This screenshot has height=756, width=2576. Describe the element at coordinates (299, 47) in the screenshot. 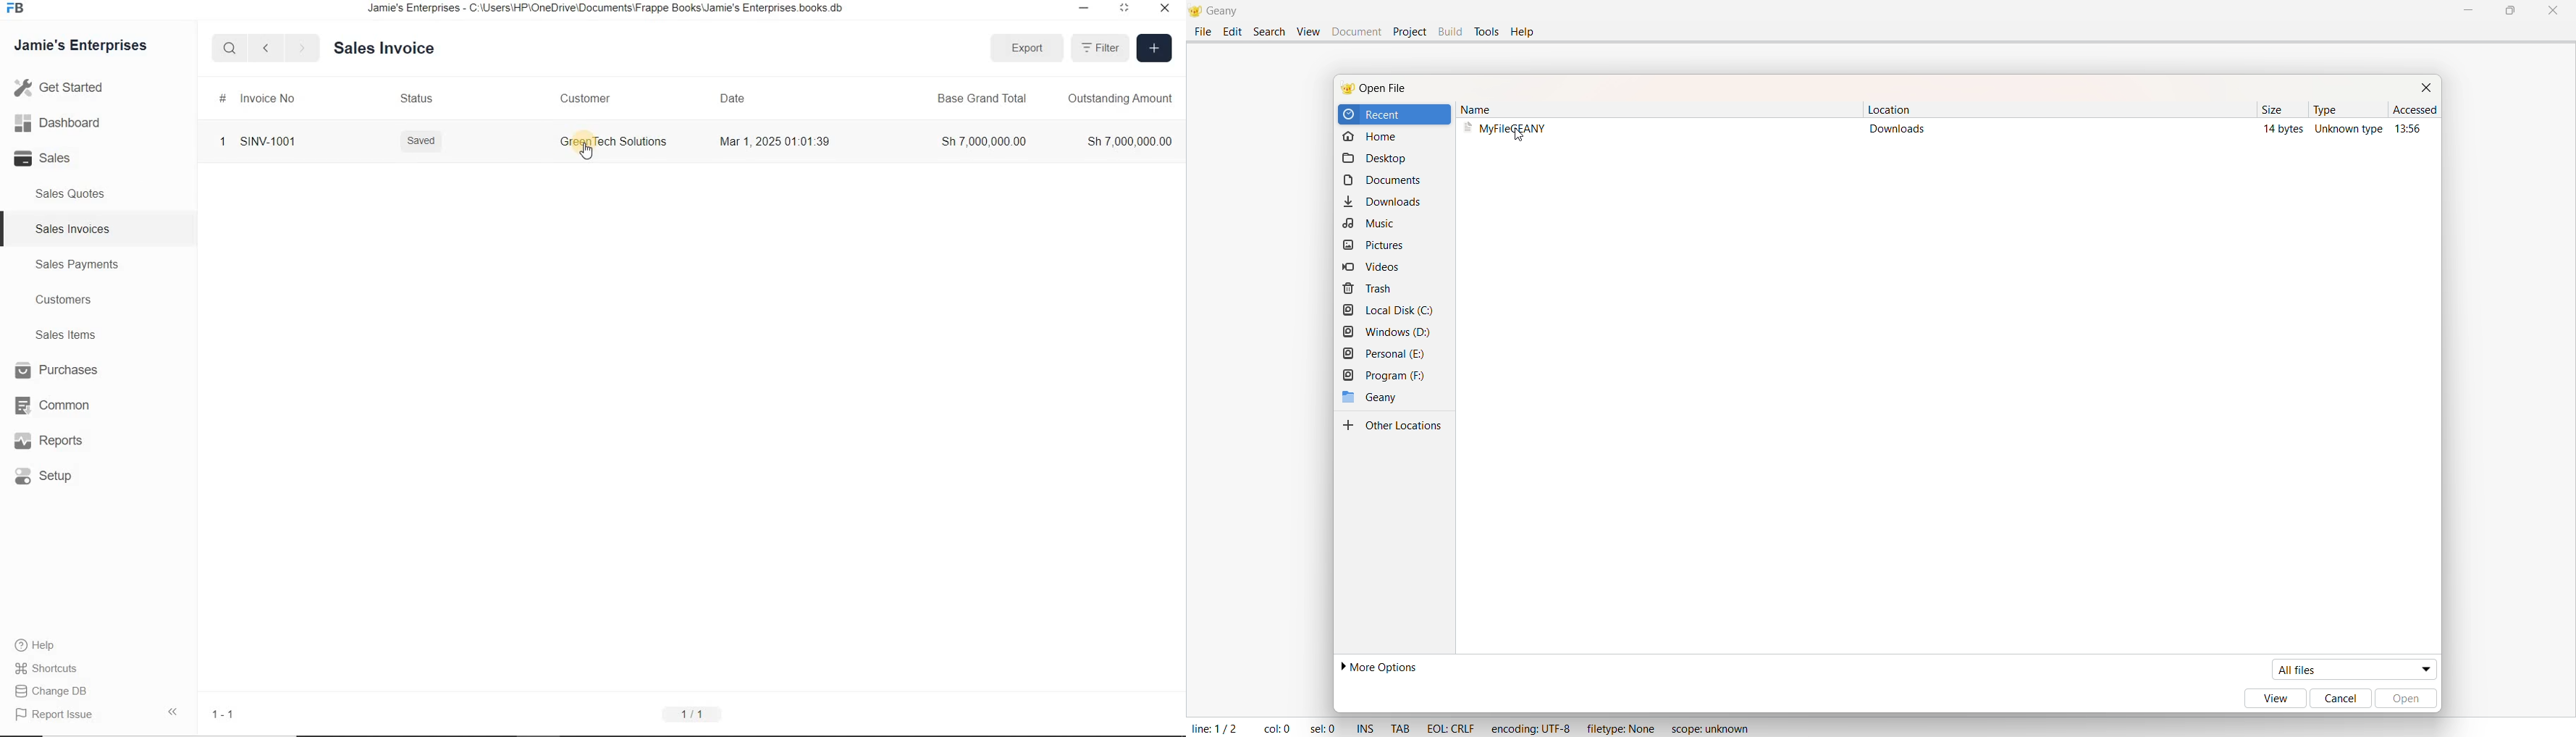

I see `next page` at that location.